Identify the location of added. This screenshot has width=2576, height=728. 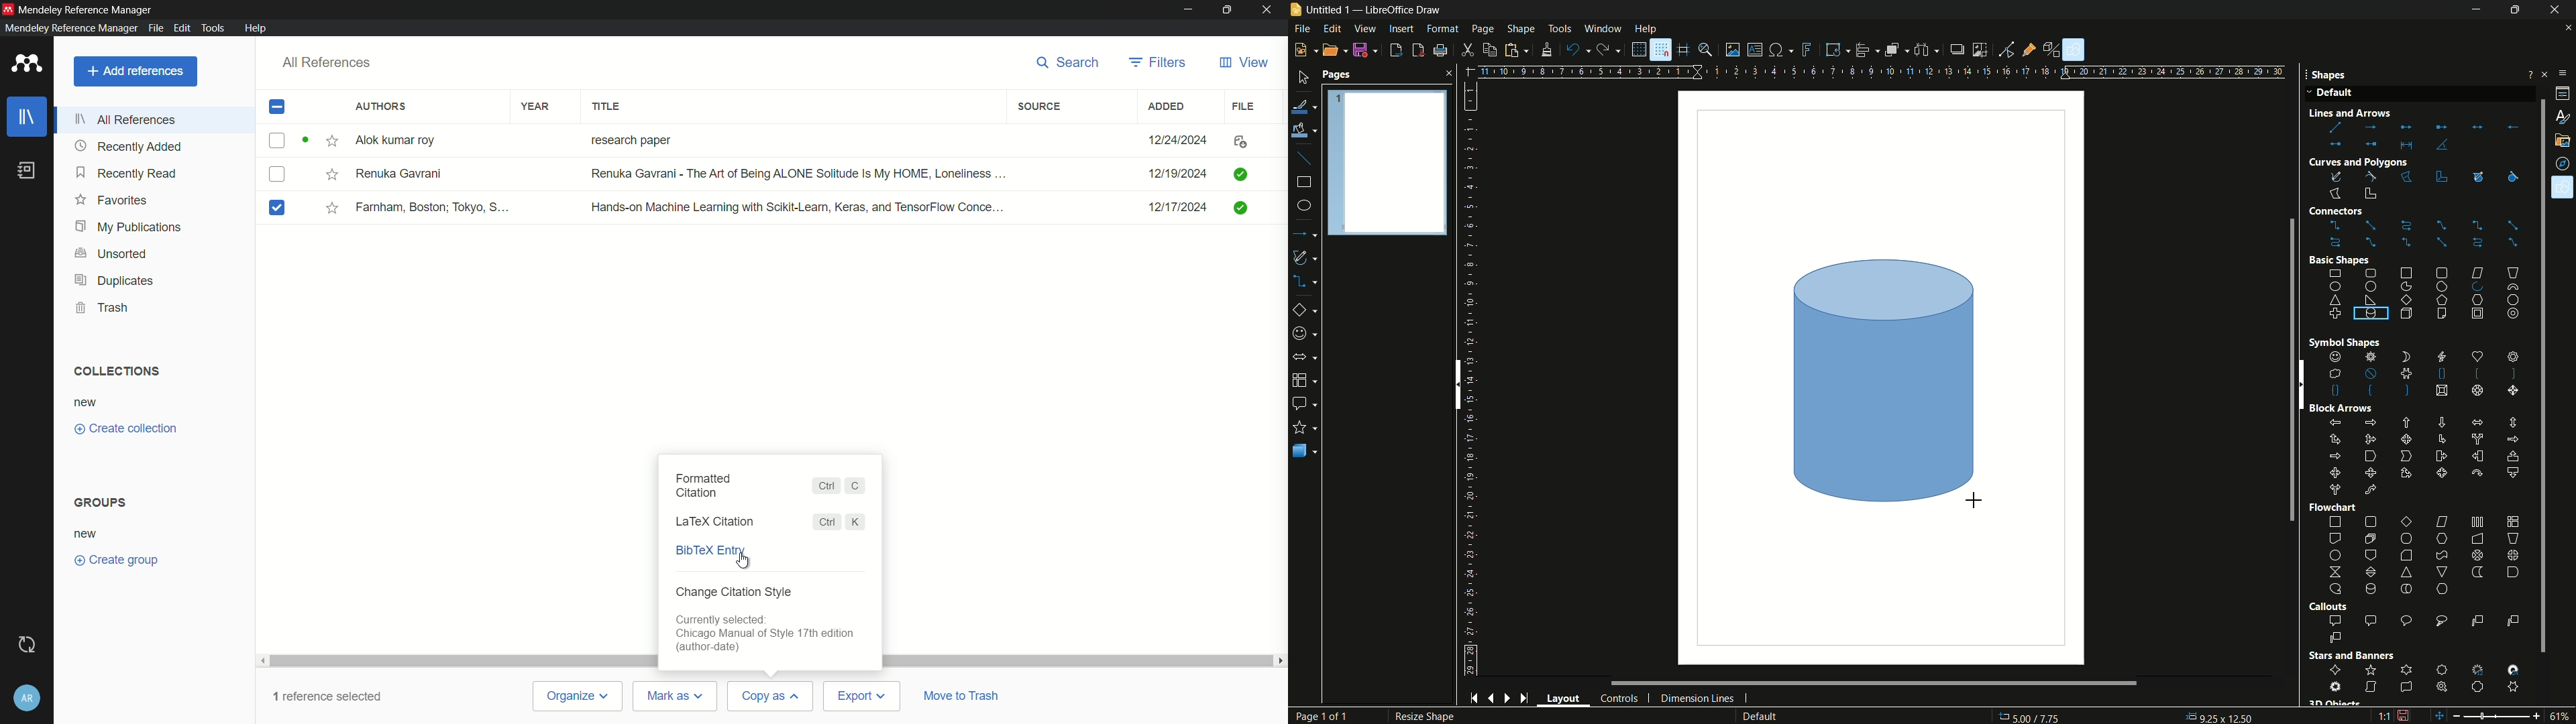
(1167, 107).